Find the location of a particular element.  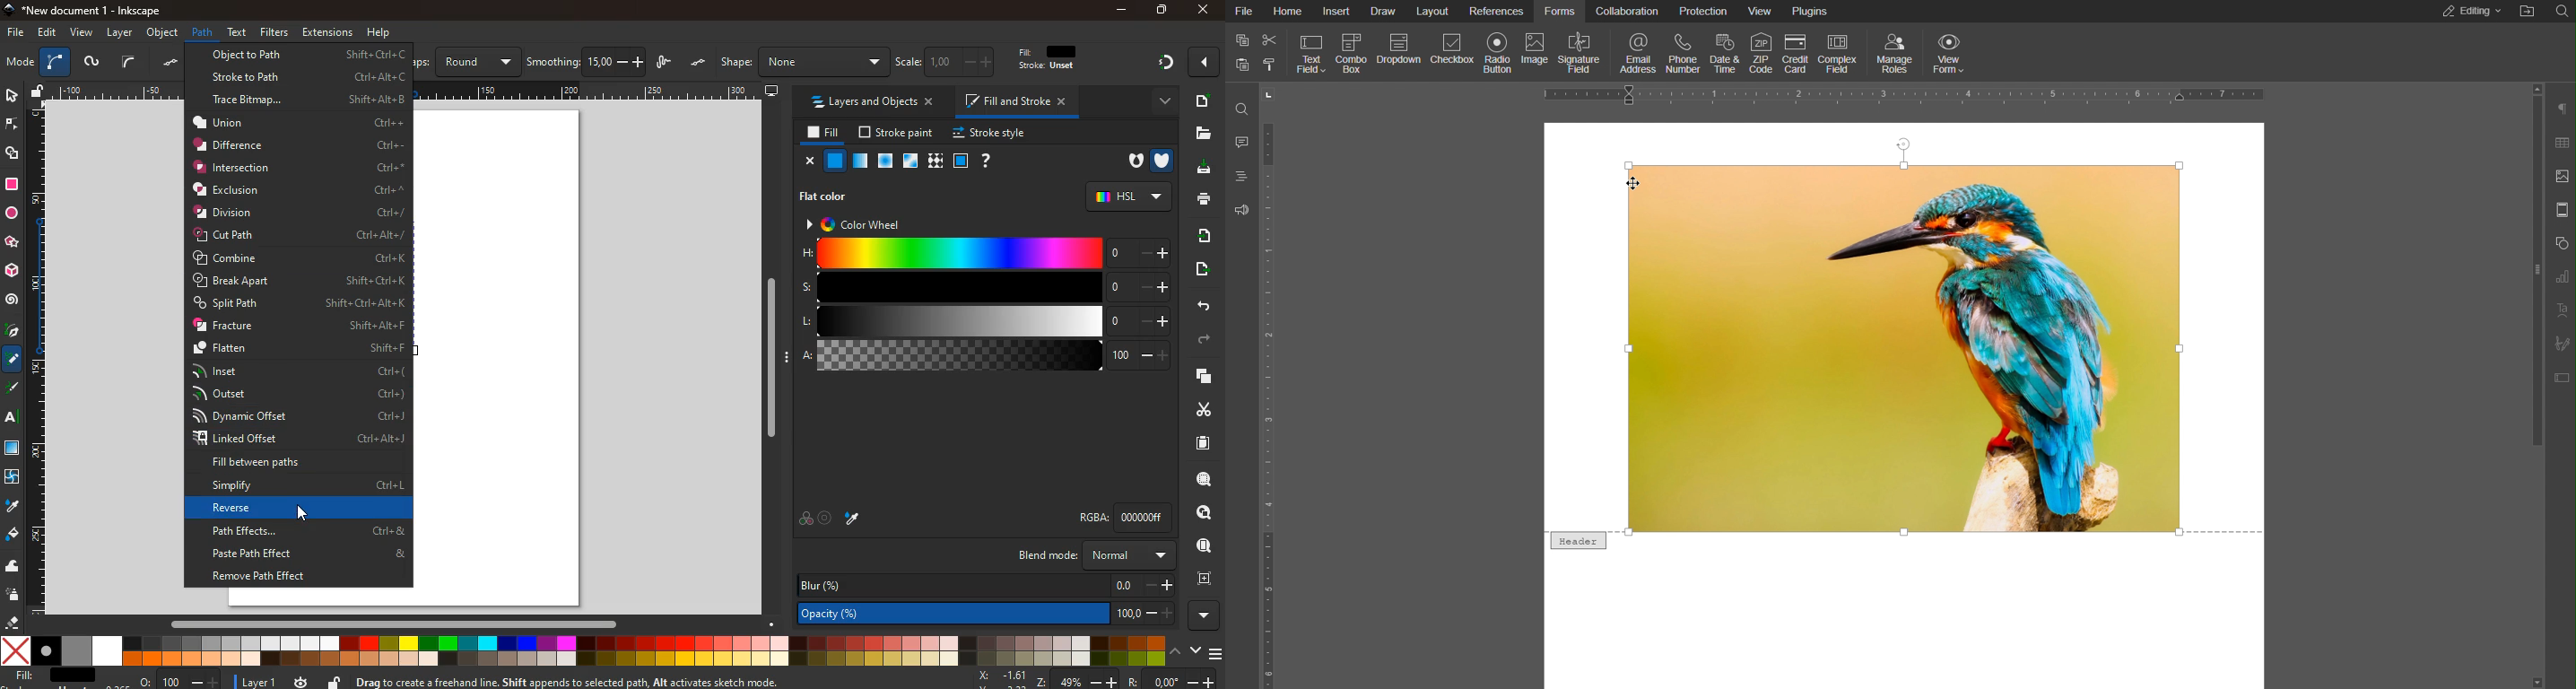

Editing is located at coordinates (2468, 12).